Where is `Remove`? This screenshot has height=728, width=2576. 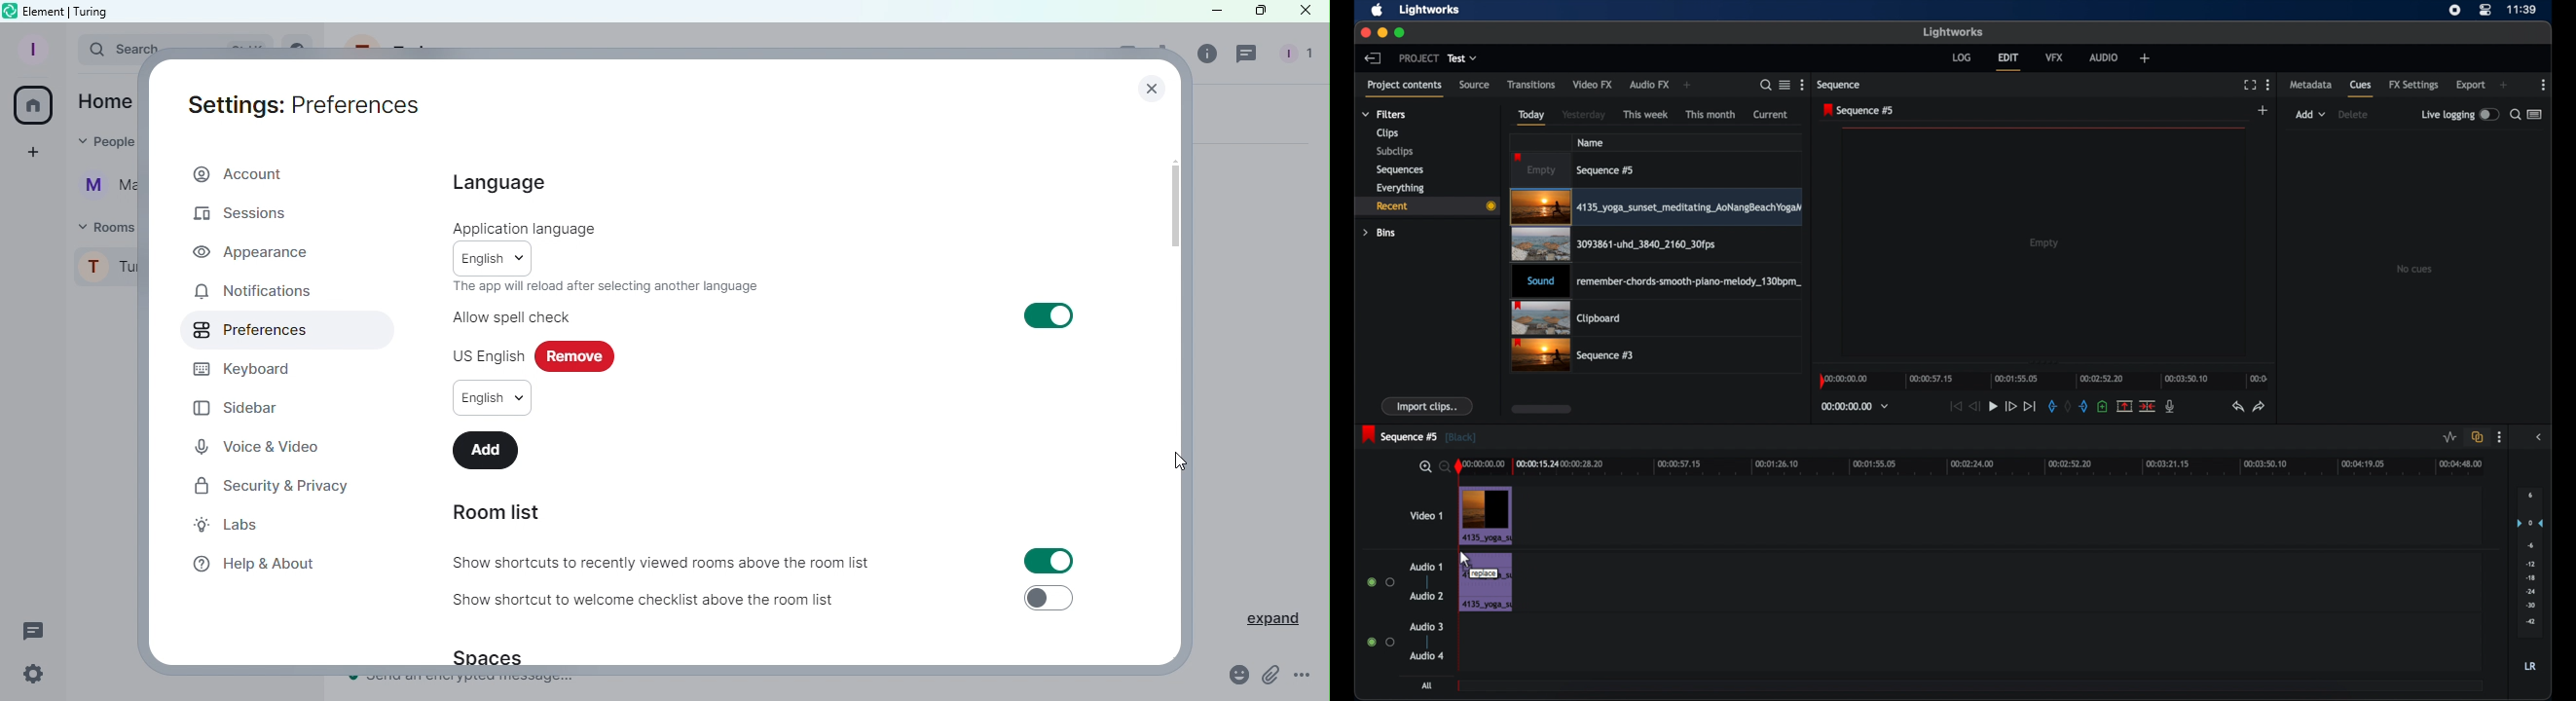
Remove is located at coordinates (576, 357).